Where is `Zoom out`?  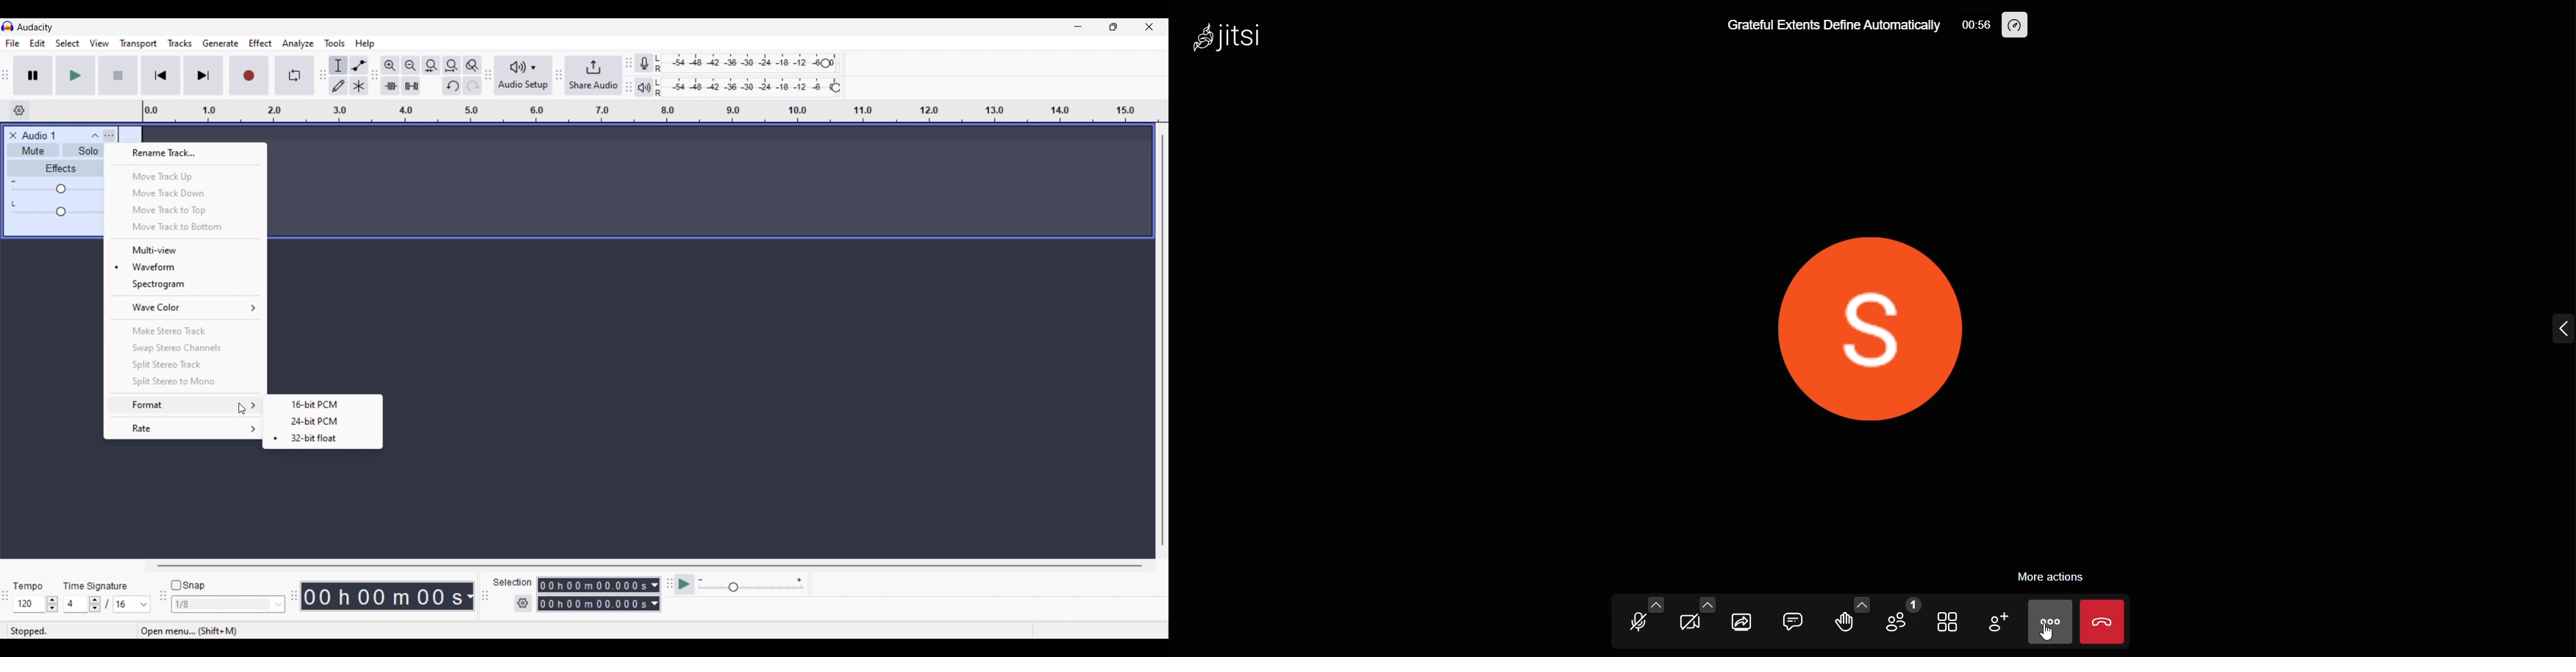
Zoom out is located at coordinates (410, 65).